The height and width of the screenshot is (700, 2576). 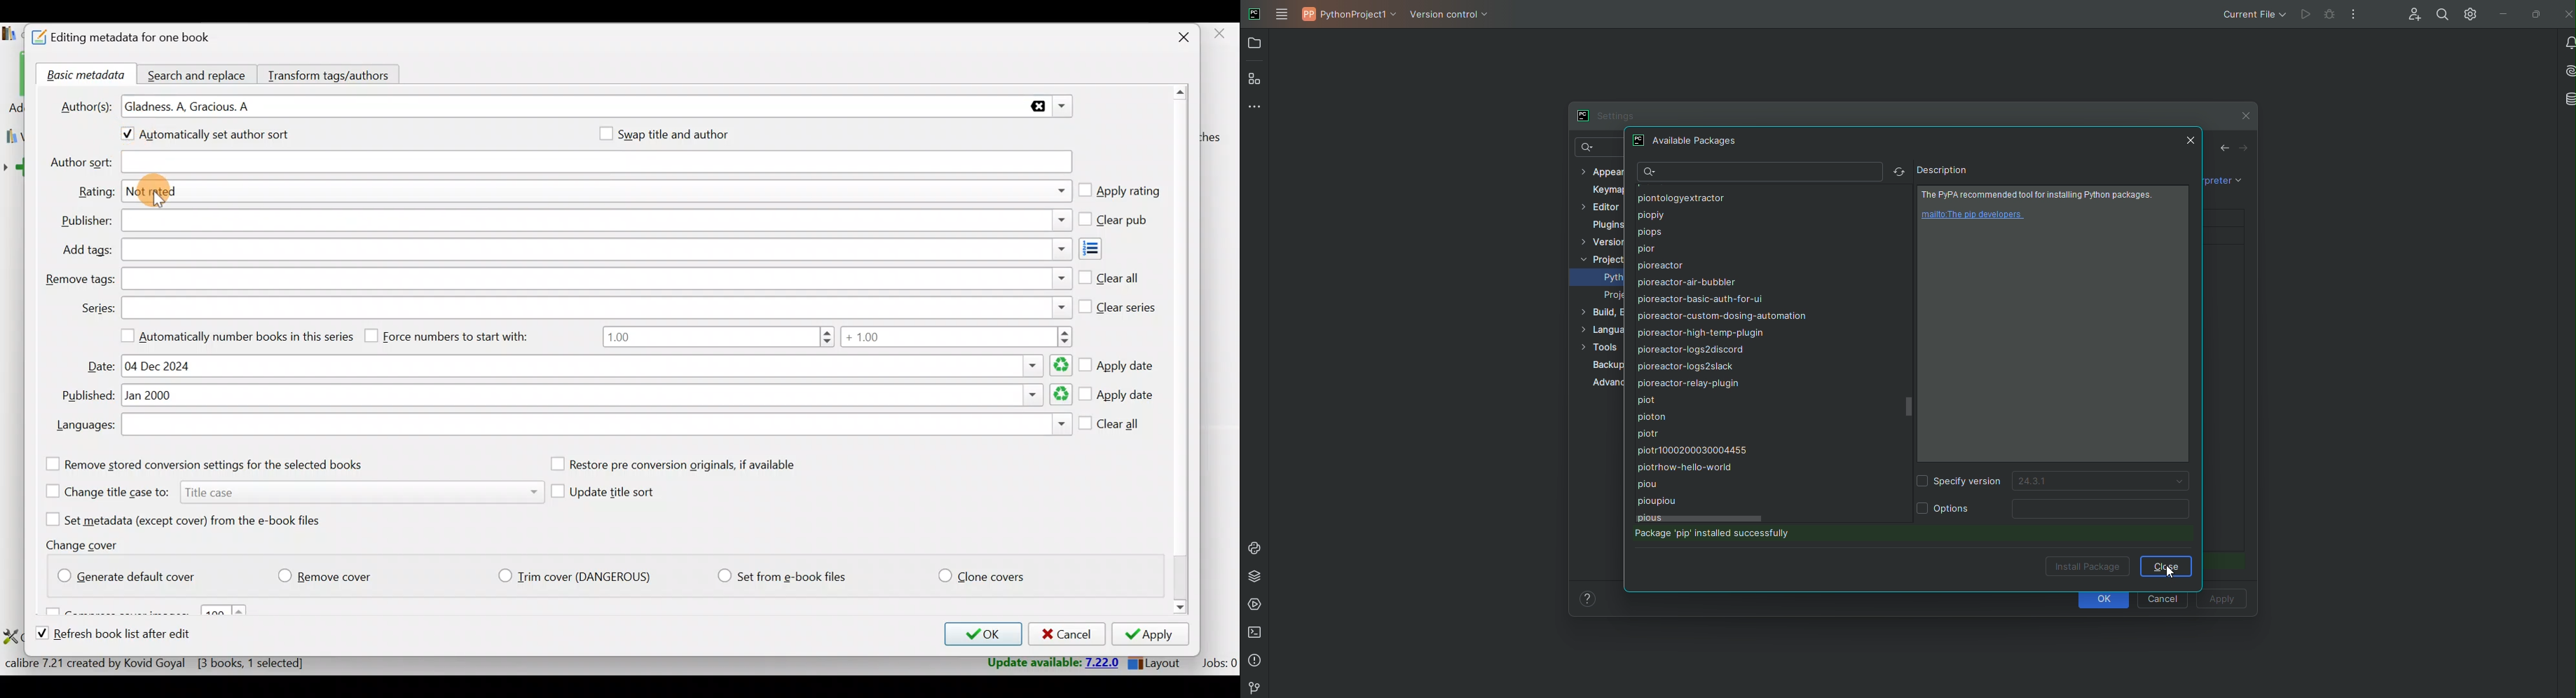 What do you see at coordinates (133, 574) in the screenshot?
I see `Generate default cover` at bounding box center [133, 574].